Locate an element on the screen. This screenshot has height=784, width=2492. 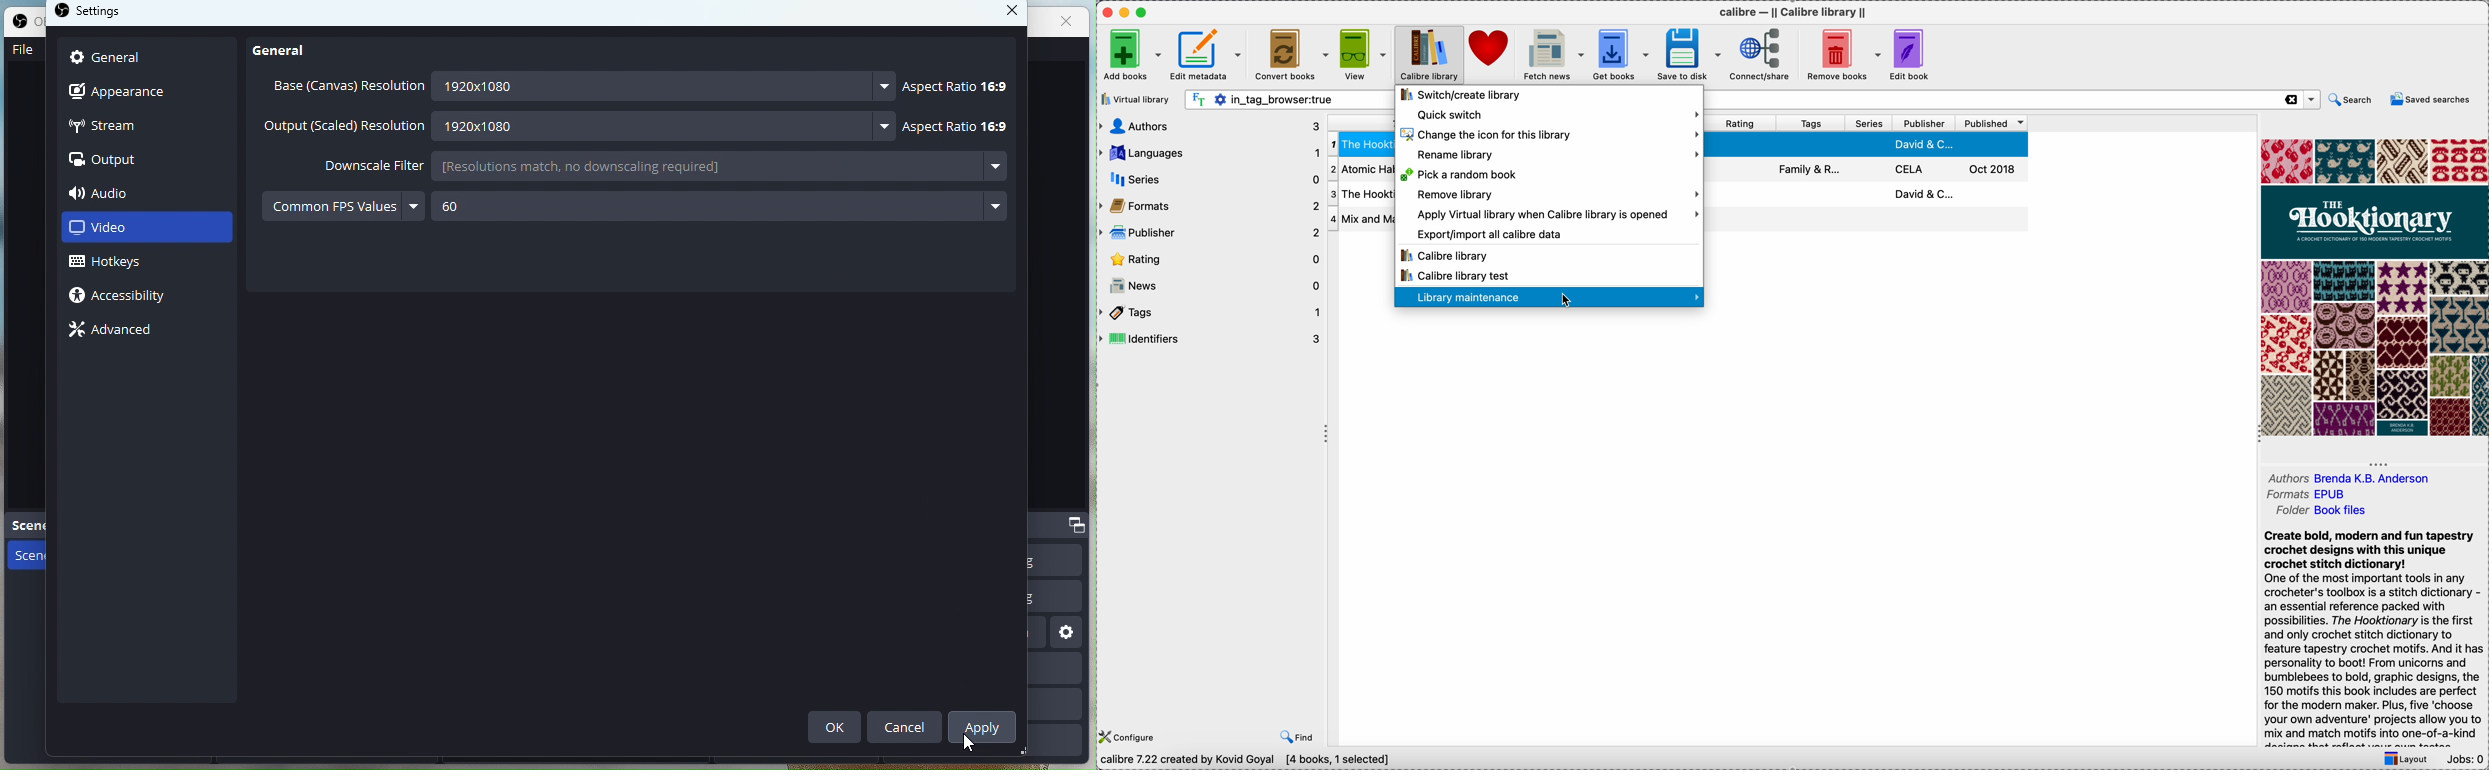
cursor is located at coordinates (1567, 301).